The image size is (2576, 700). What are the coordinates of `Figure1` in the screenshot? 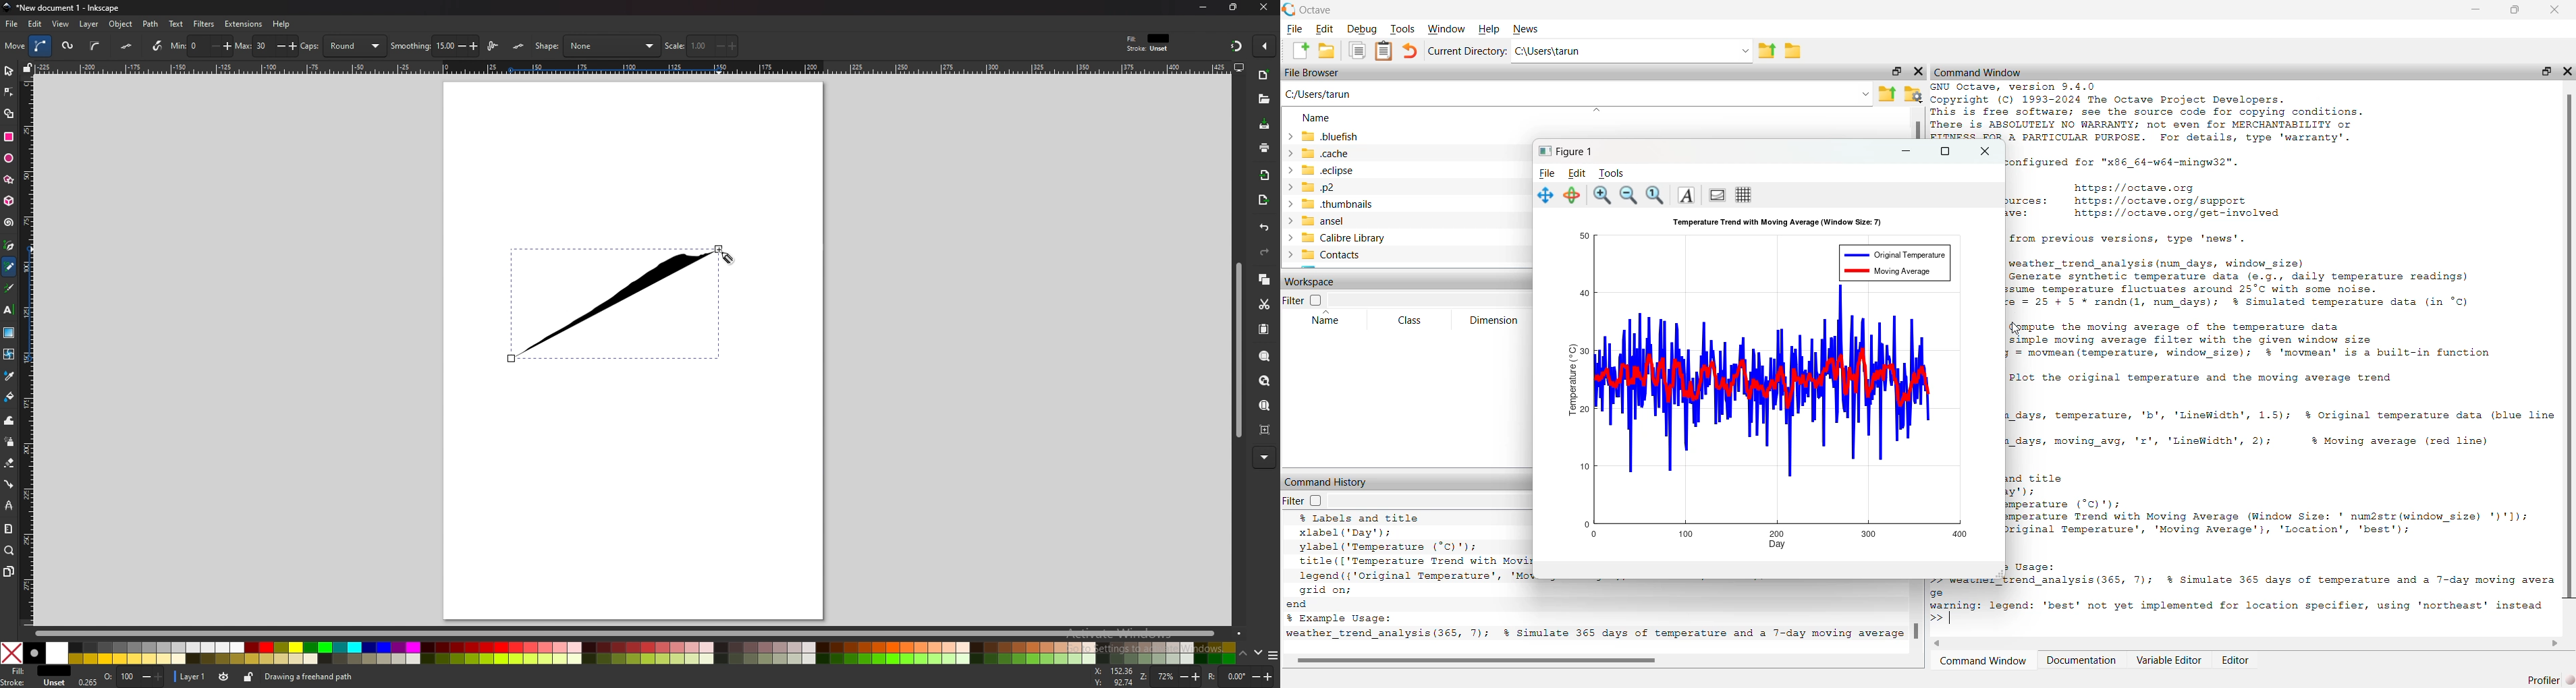 It's located at (1566, 154).